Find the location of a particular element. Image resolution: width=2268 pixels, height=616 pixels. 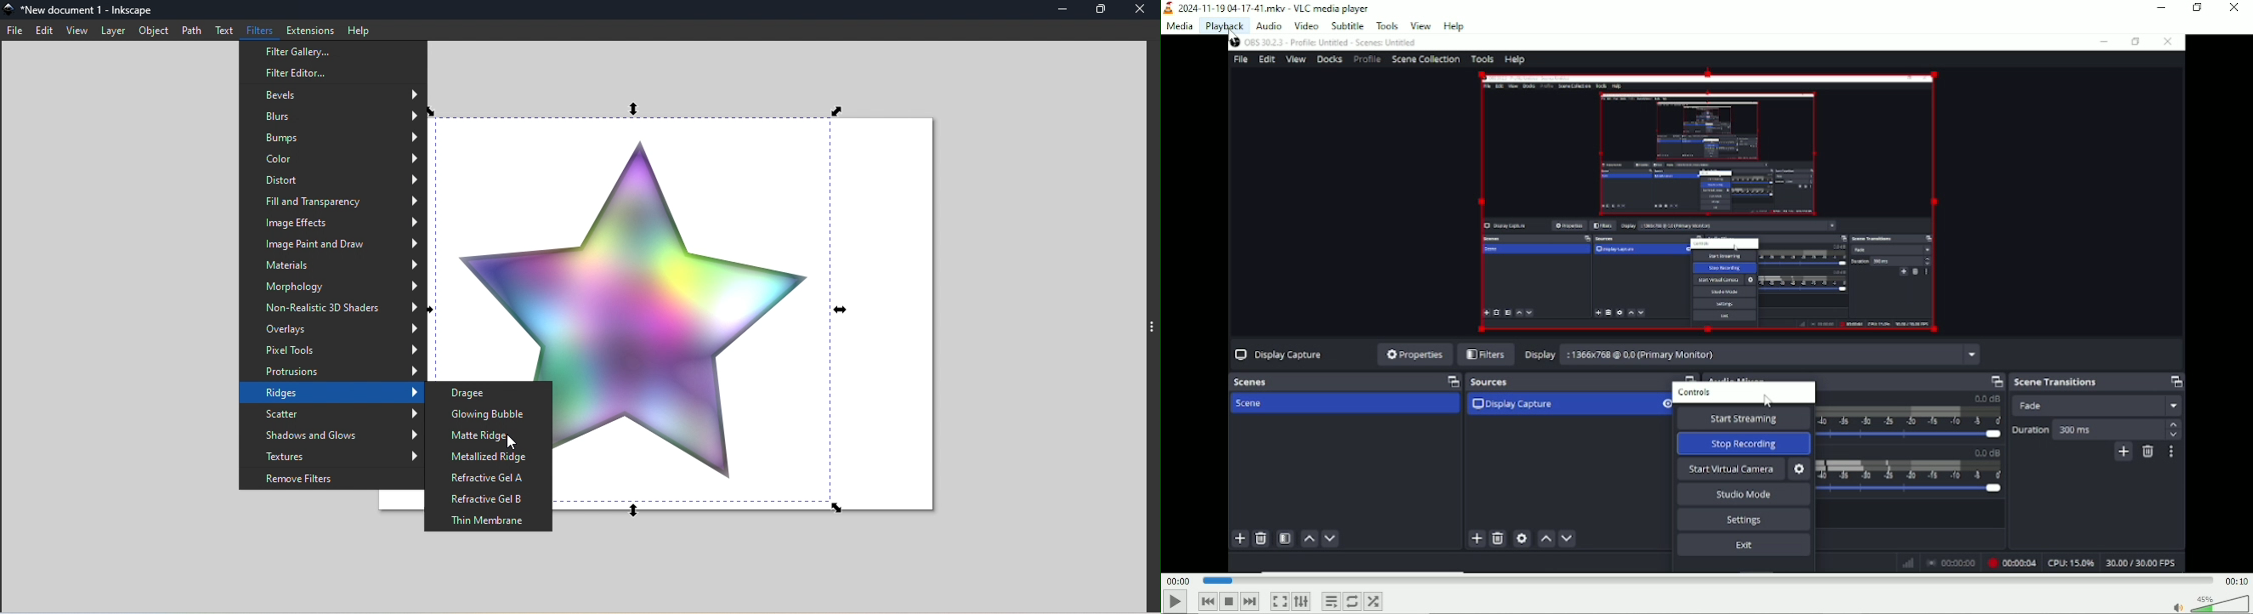

Next is located at coordinates (1250, 601).